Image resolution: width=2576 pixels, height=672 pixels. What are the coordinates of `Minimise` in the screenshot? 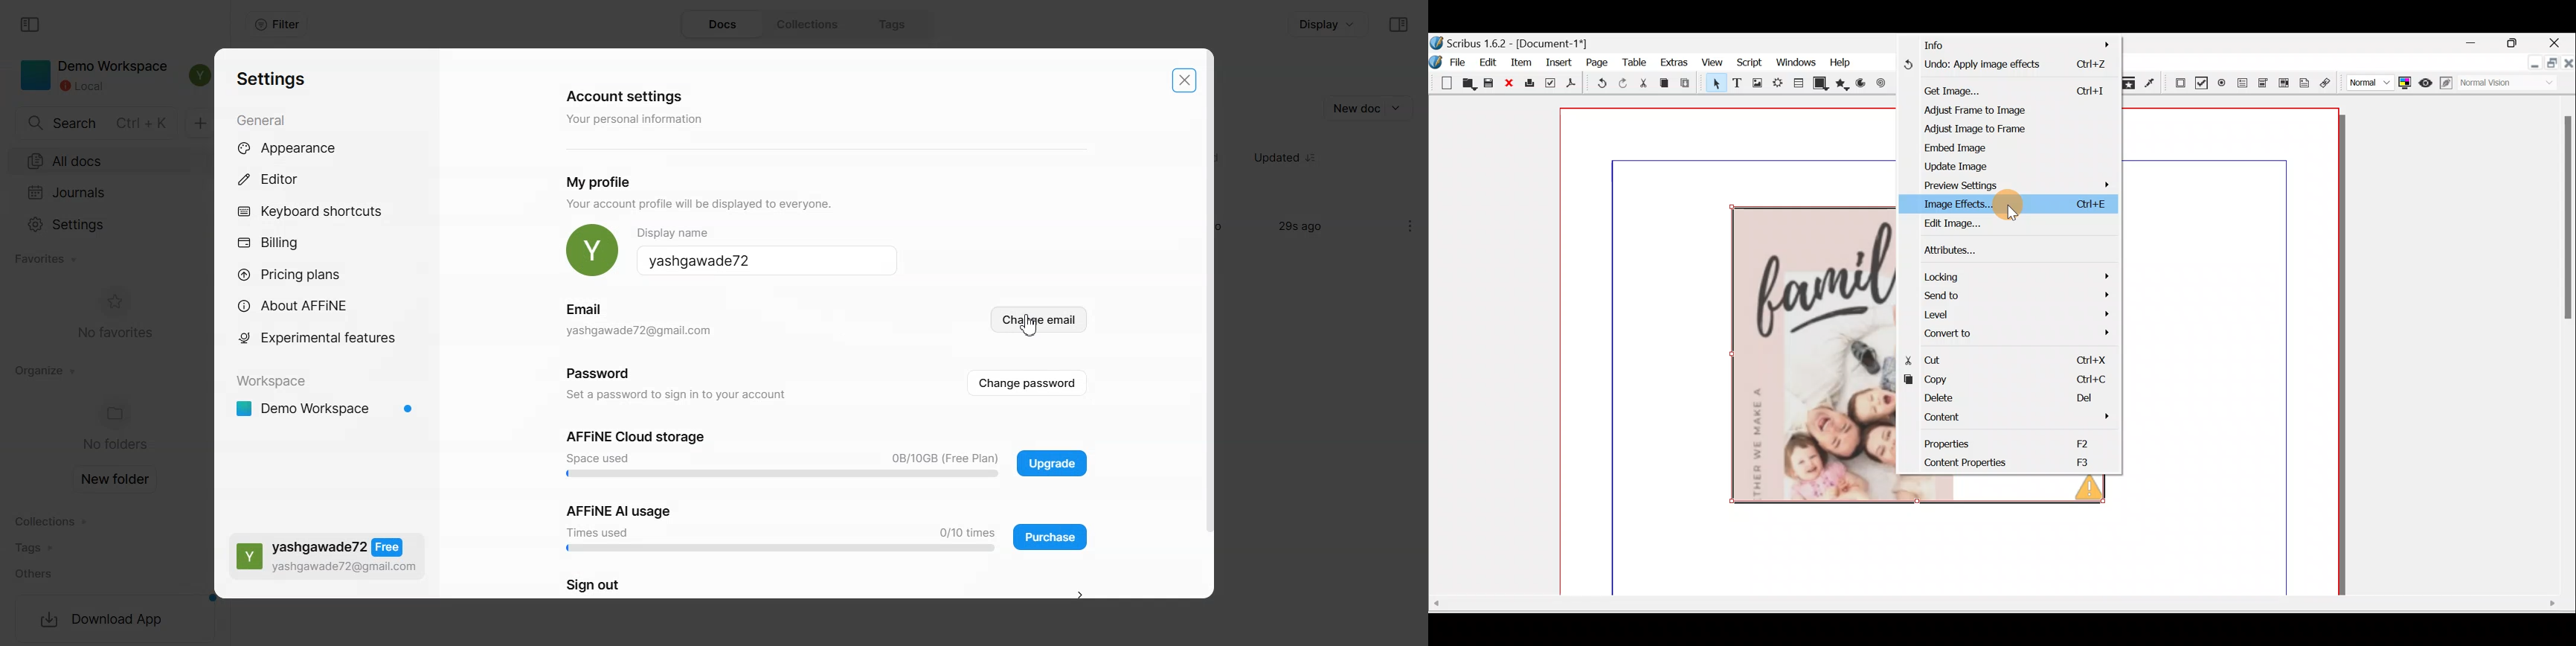 It's located at (2531, 63).